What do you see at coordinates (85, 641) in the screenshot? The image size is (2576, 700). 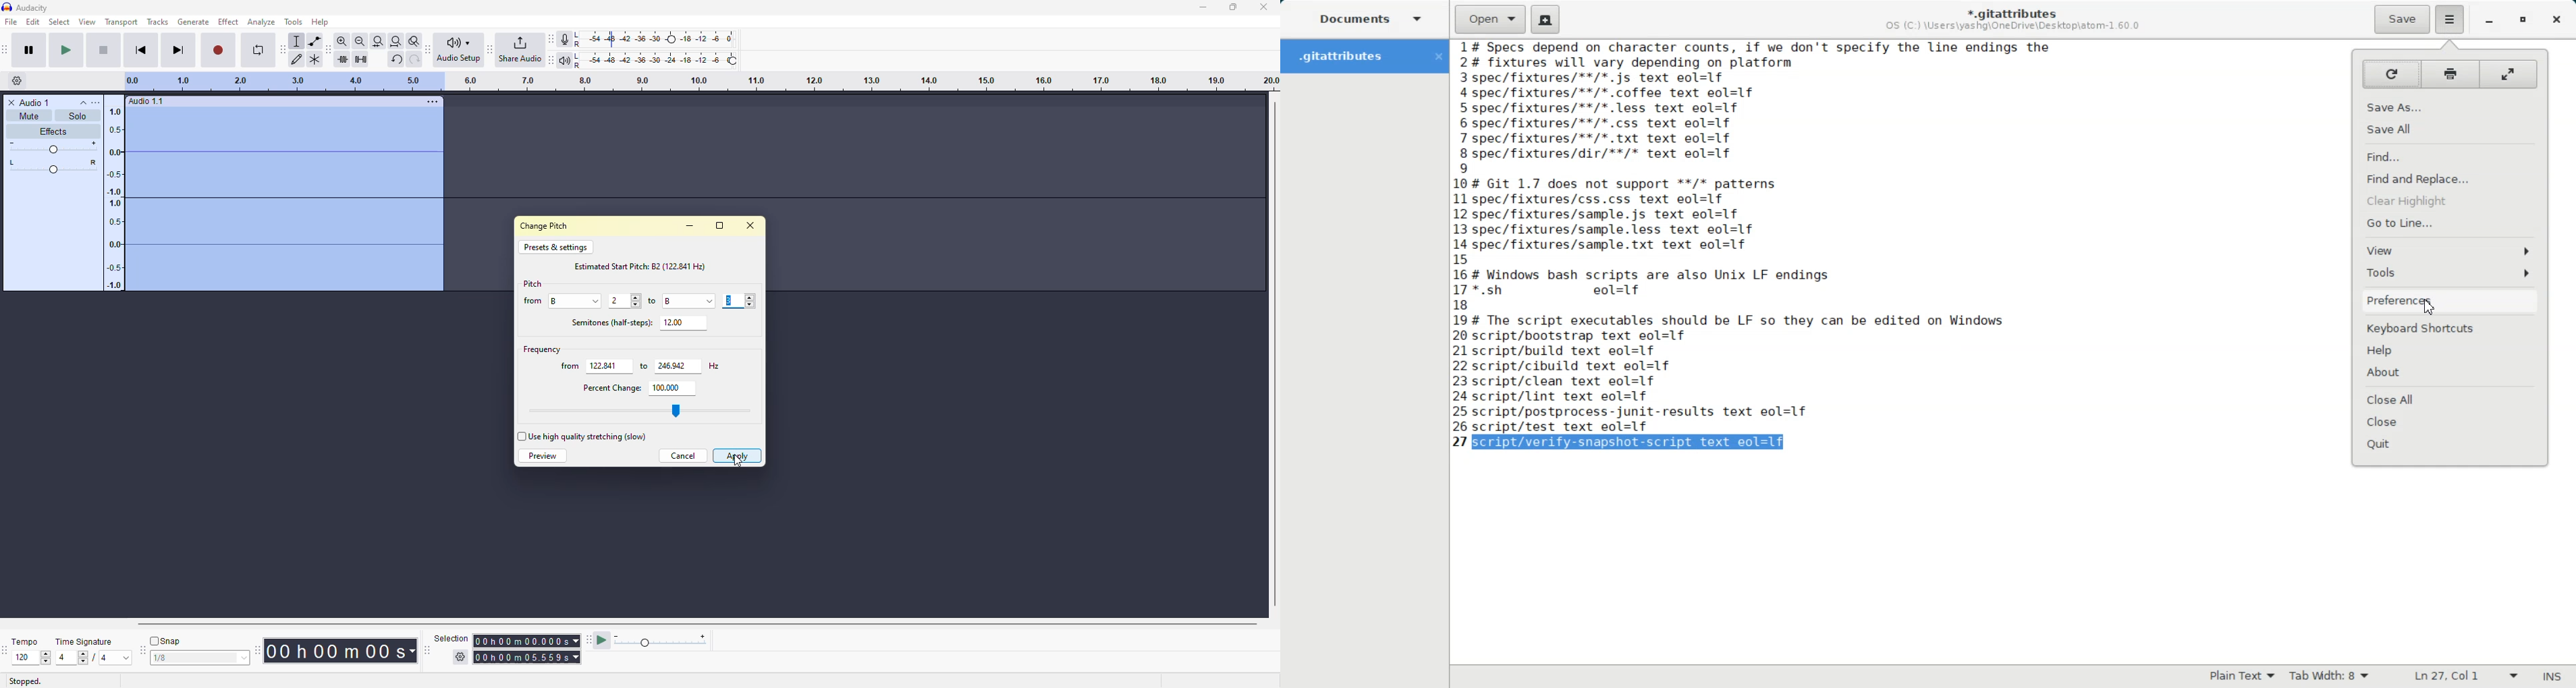 I see `time signature` at bounding box center [85, 641].